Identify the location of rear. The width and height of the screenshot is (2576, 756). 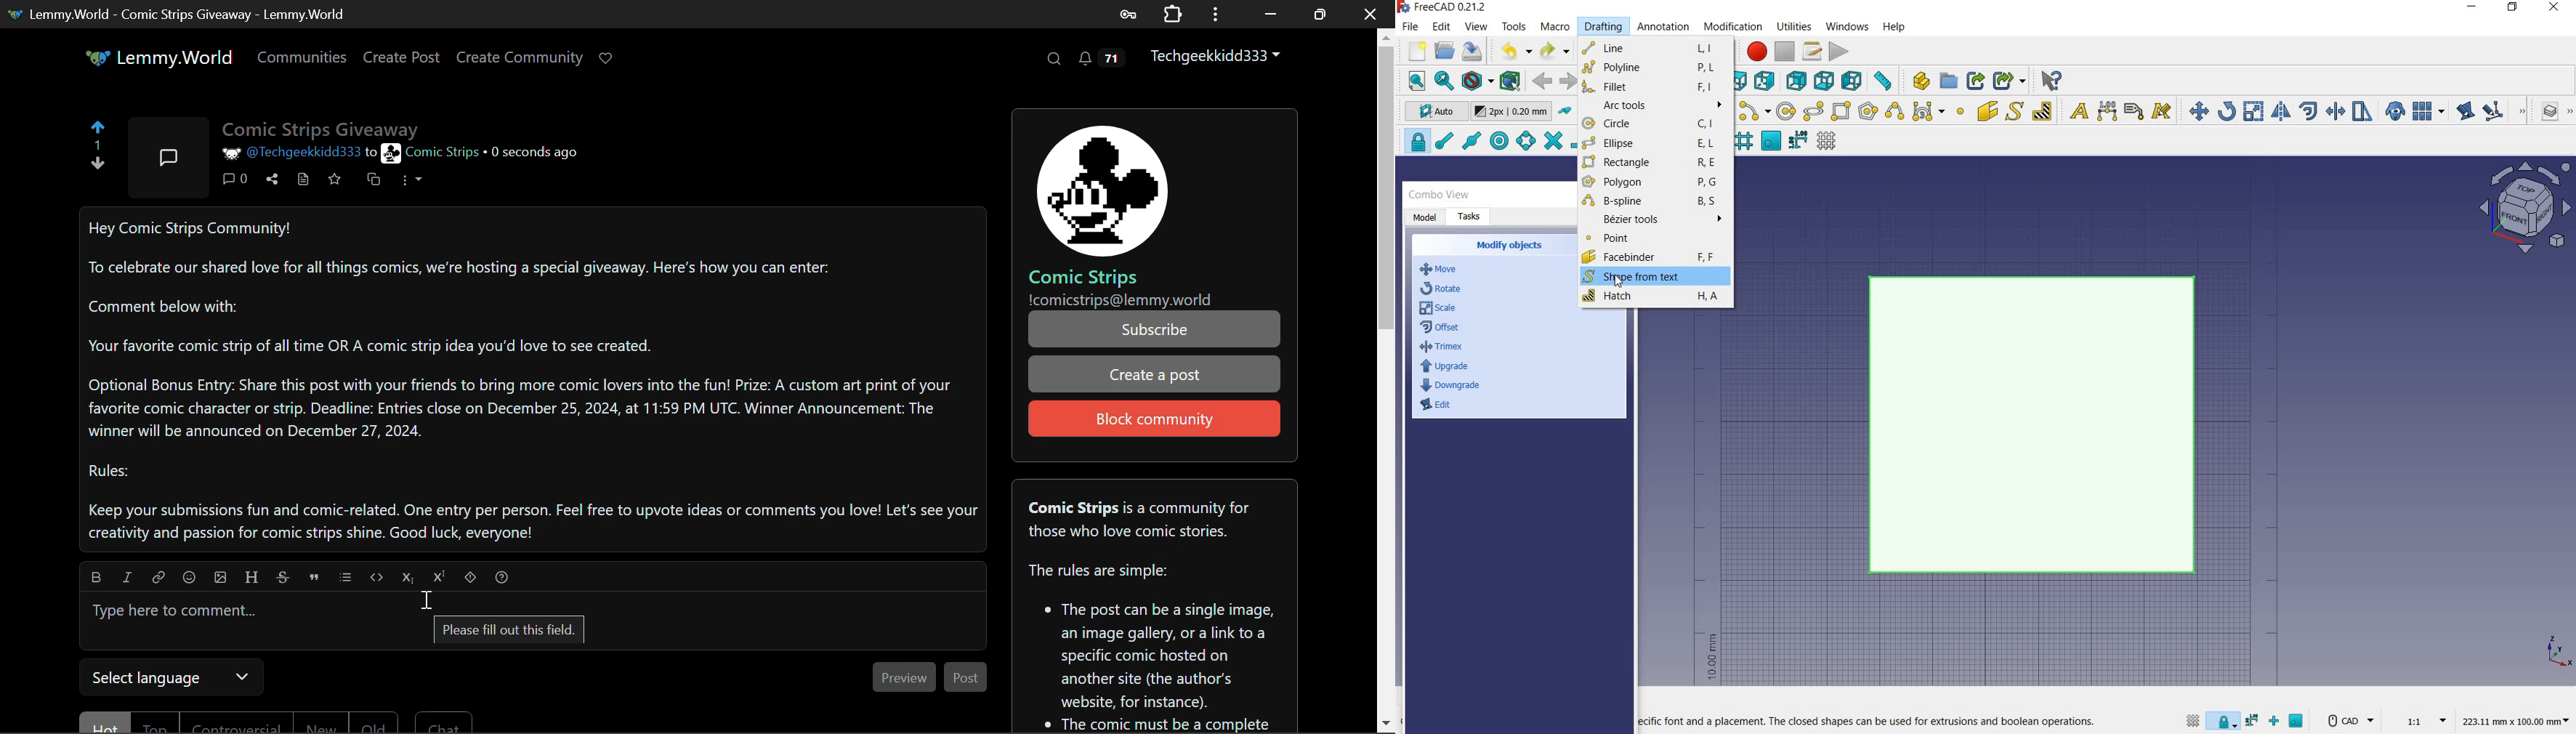
(1797, 82).